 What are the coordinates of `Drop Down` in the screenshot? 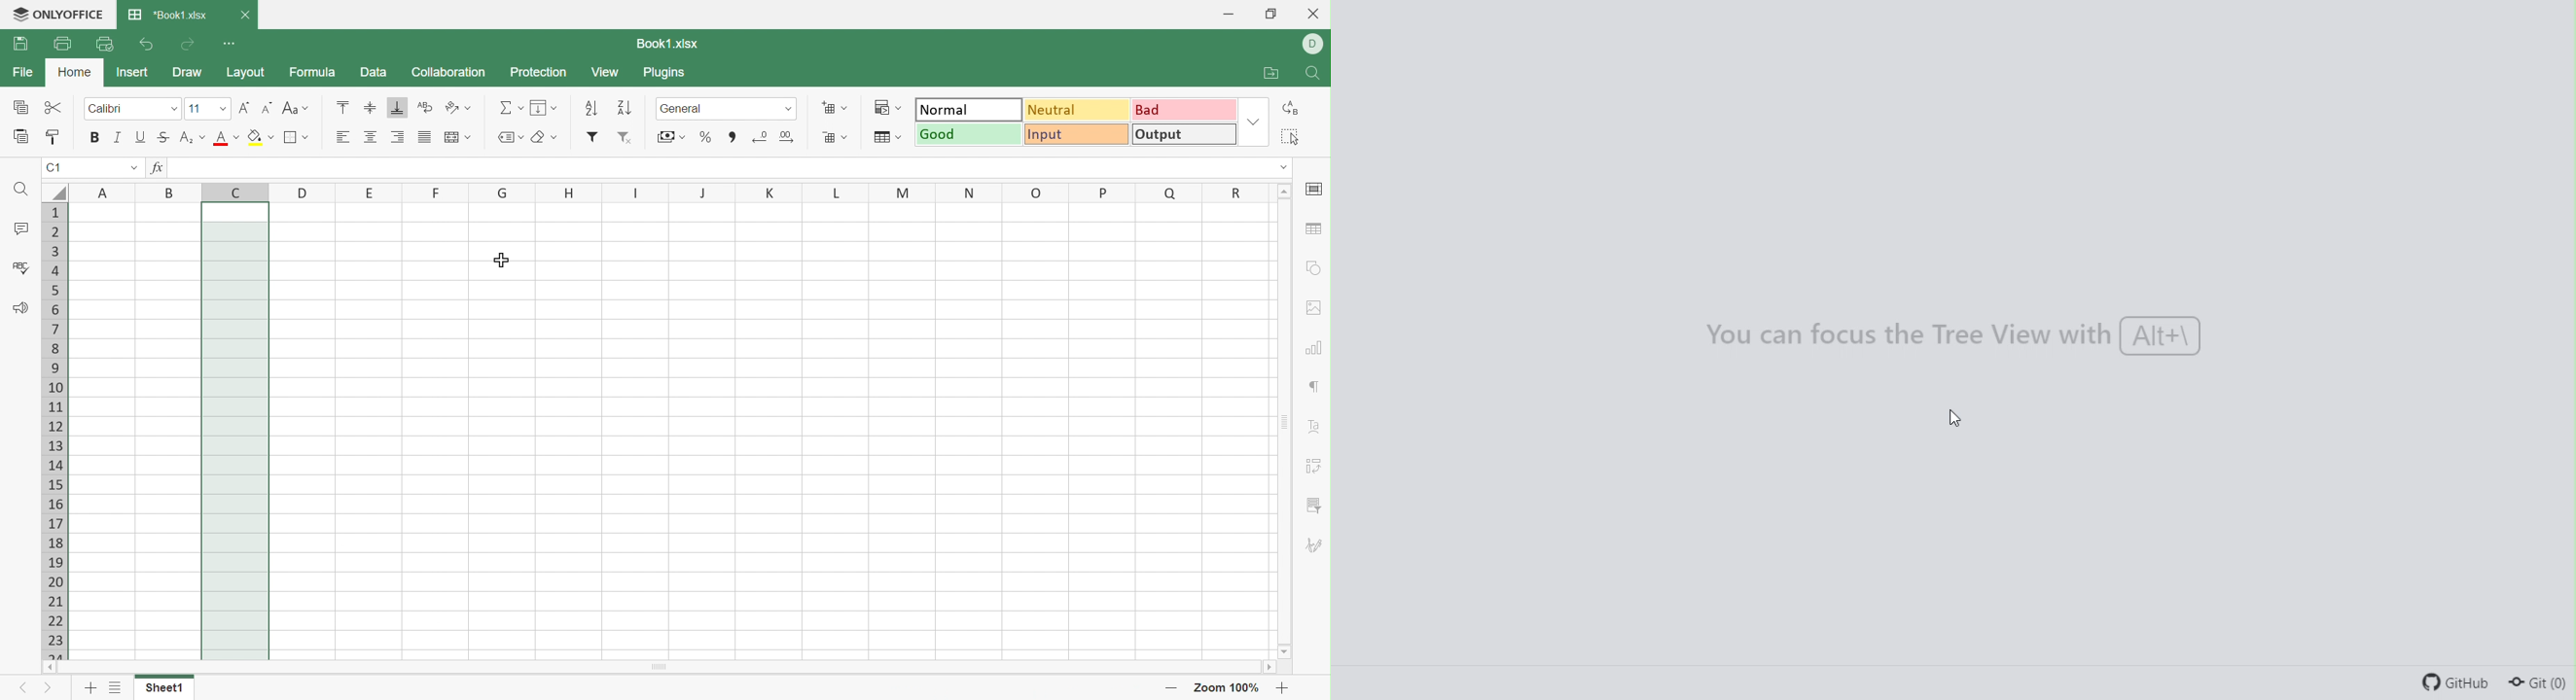 It's located at (306, 136).